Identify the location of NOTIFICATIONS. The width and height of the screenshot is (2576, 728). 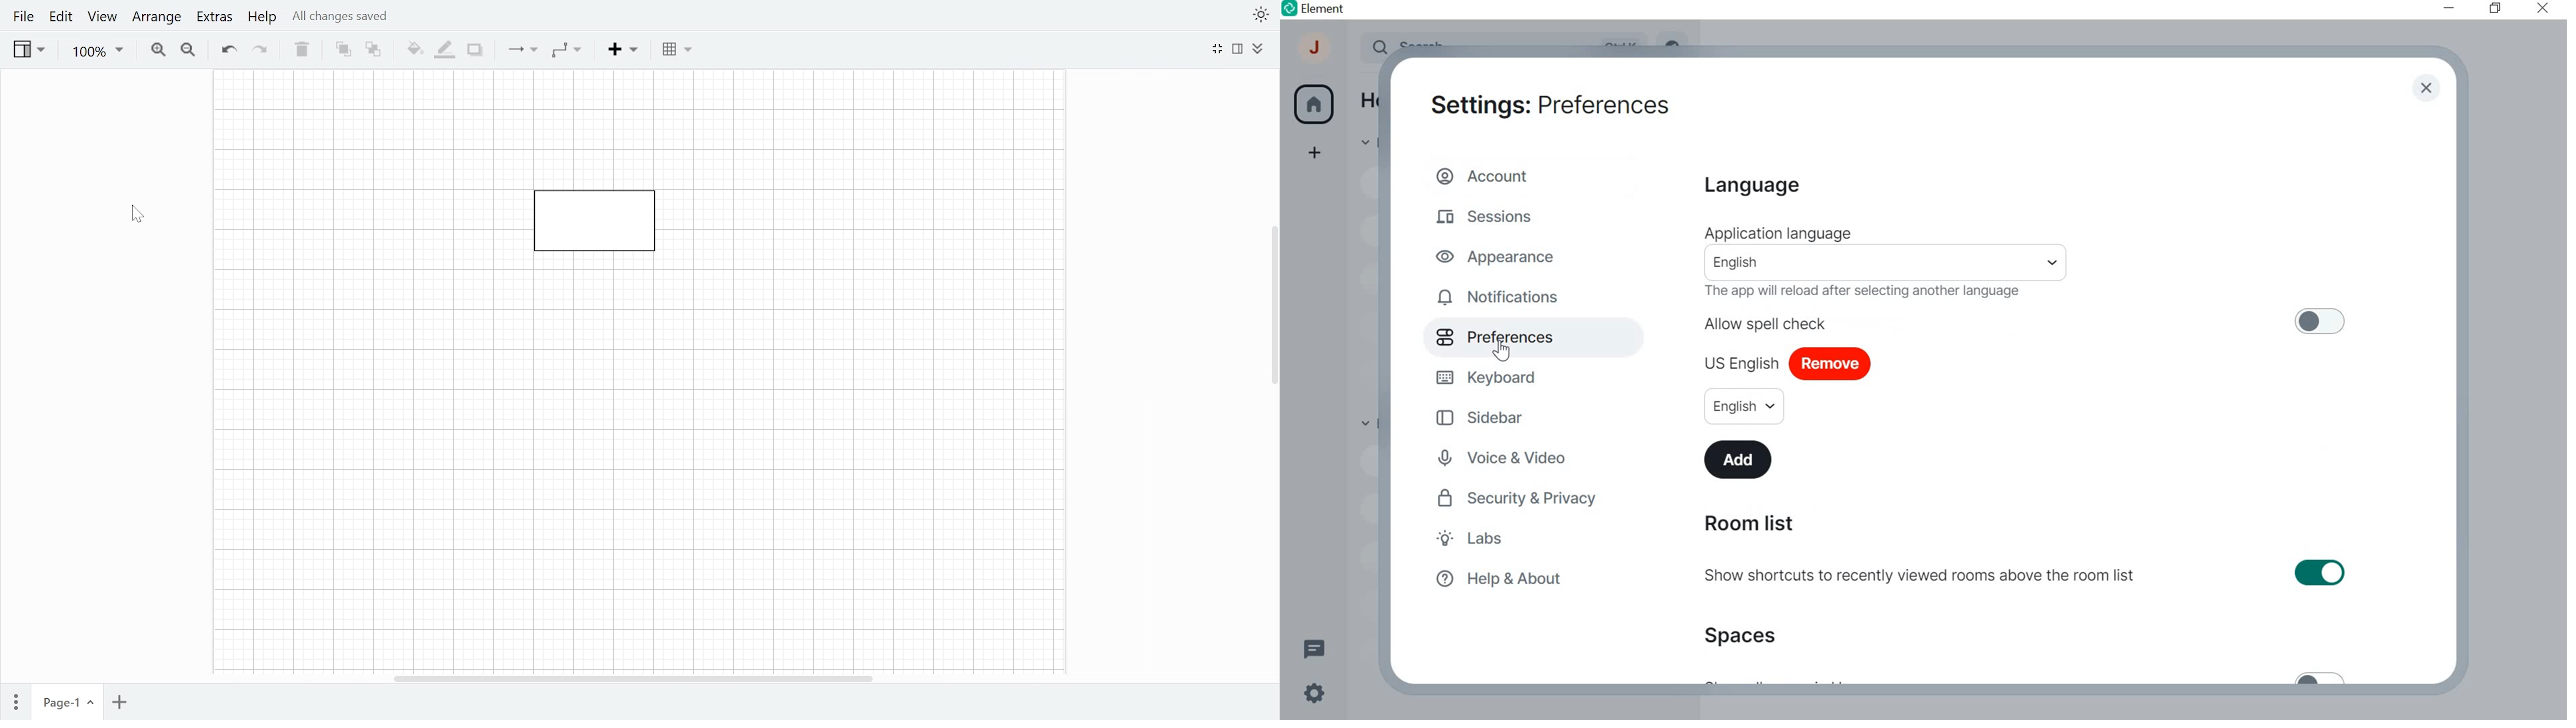
(1501, 298).